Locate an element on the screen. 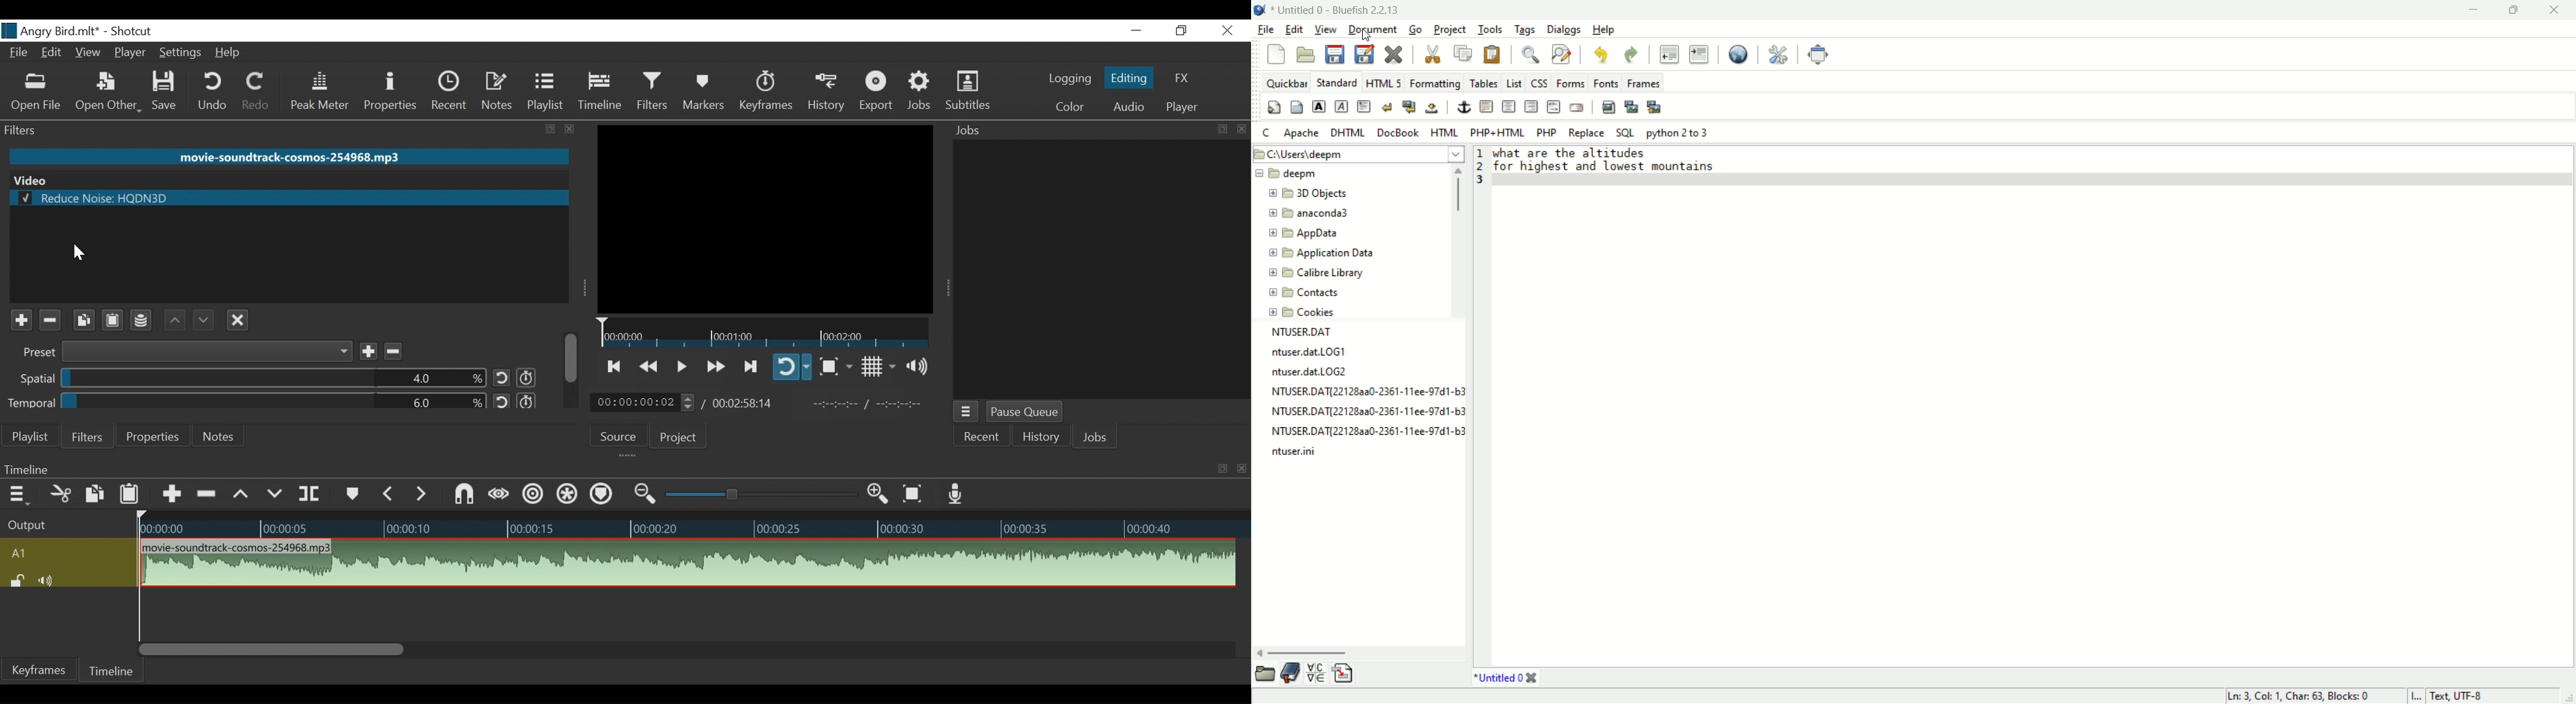  Media Viewer is located at coordinates (765, 219).